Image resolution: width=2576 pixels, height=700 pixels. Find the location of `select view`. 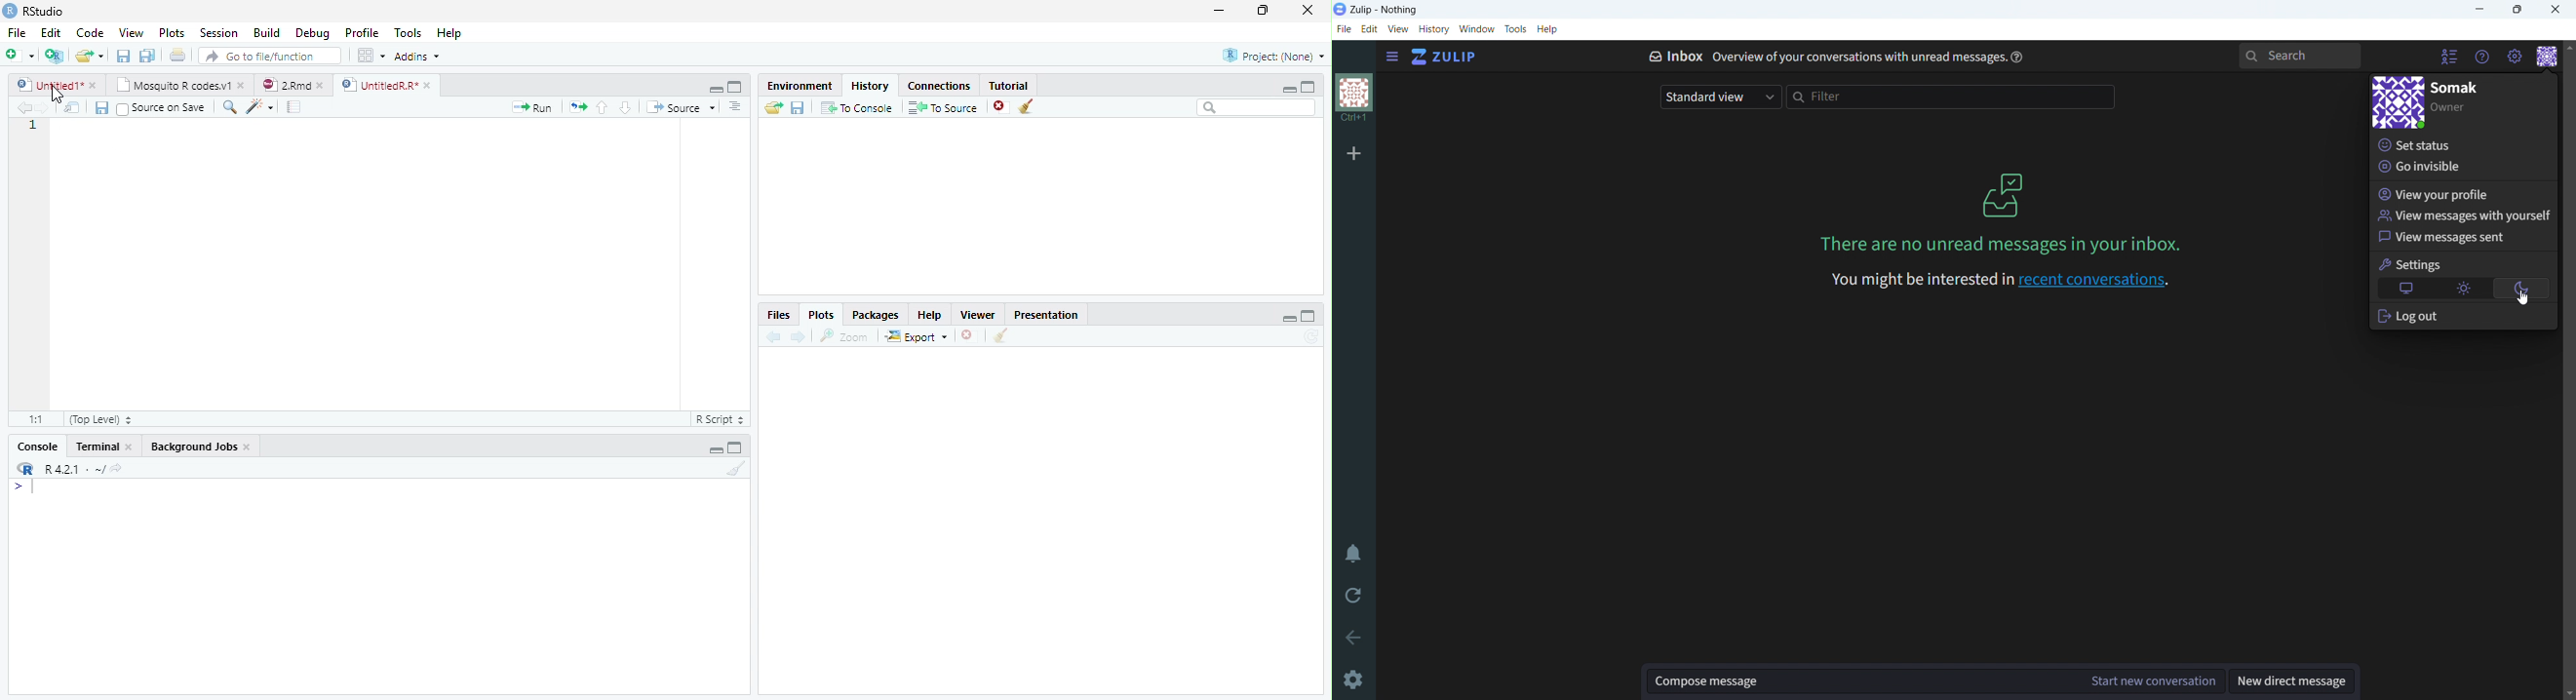

select view is located at coordinates (1721, 97).